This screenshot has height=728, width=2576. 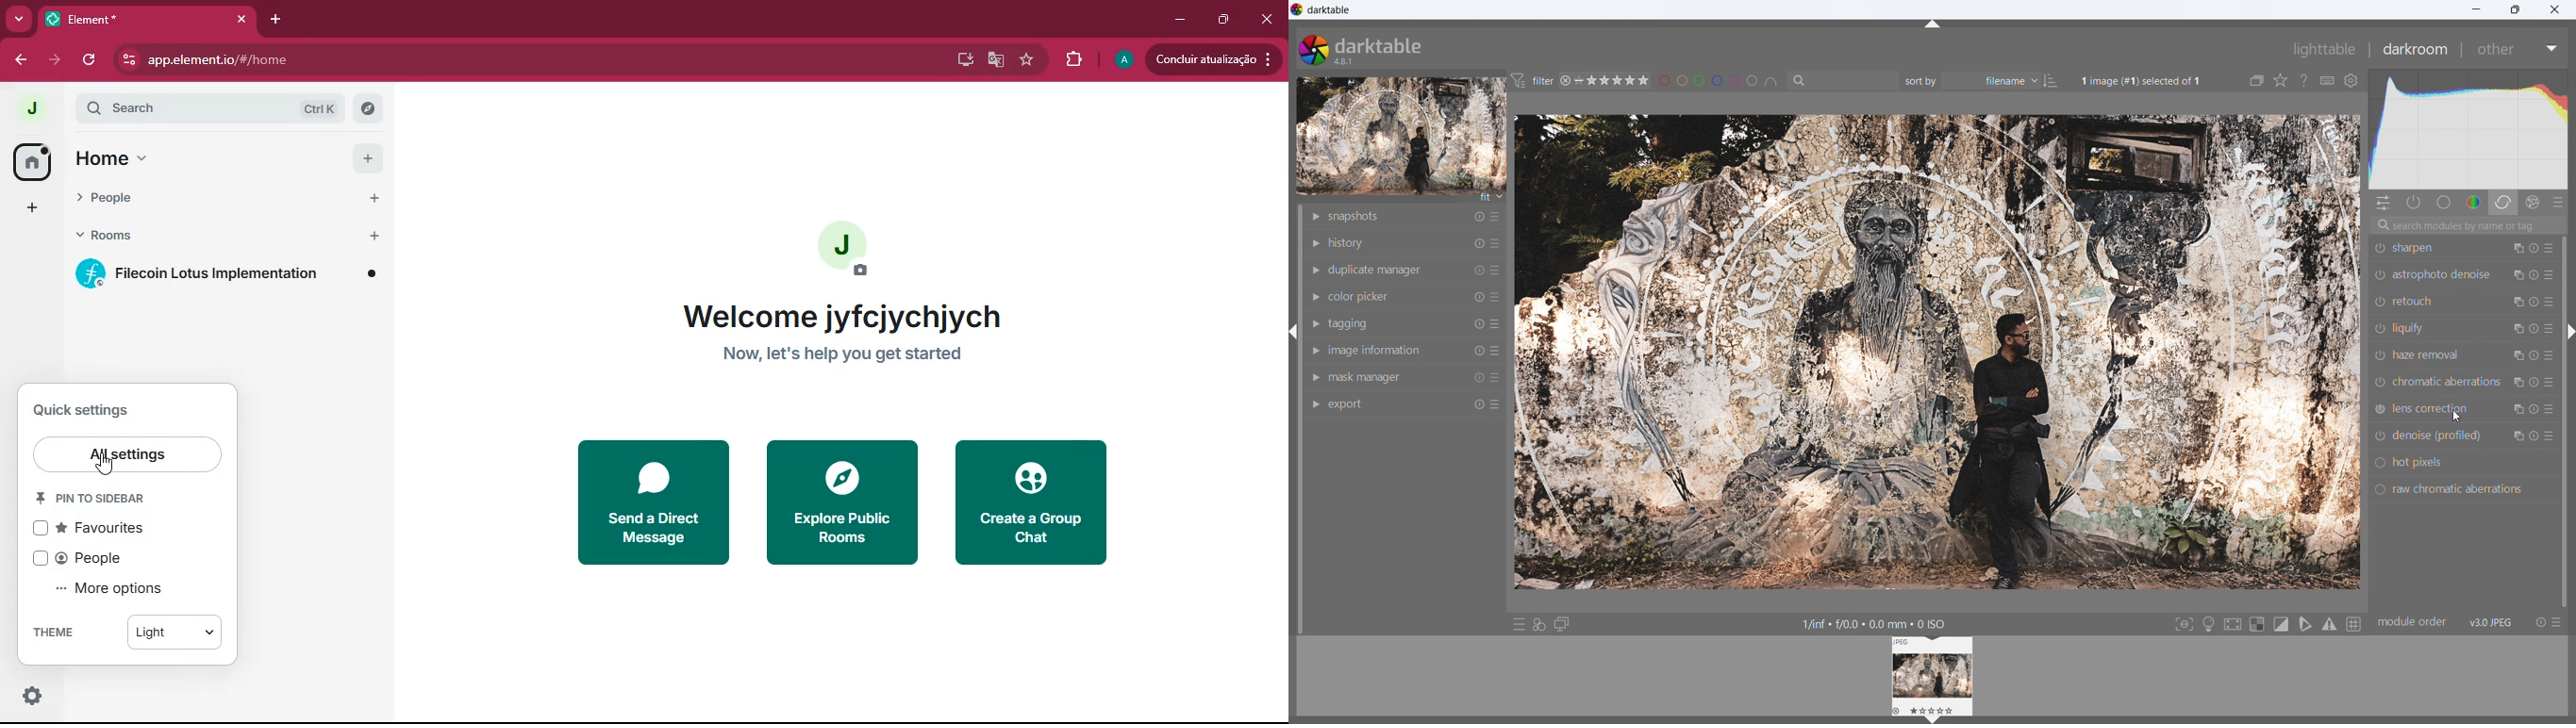 I want to click on room, so click(x=229, y=274).